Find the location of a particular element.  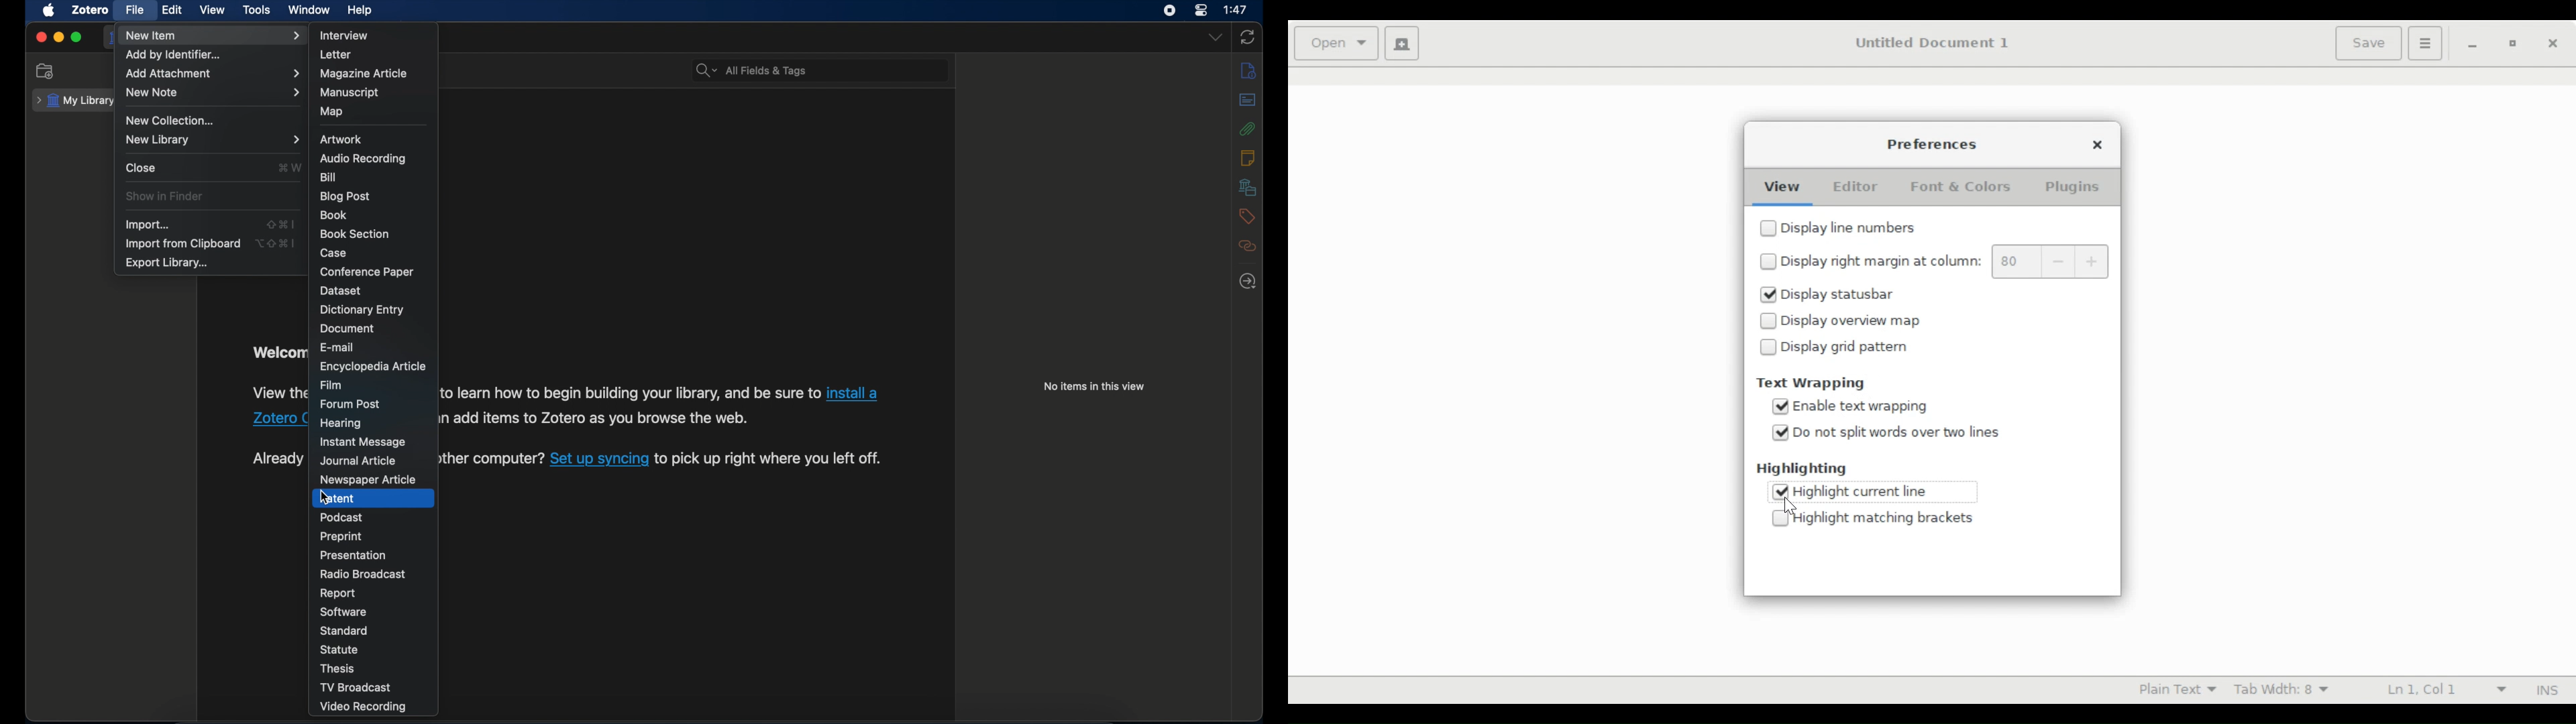

hearing is located at coordinates (341, 422).